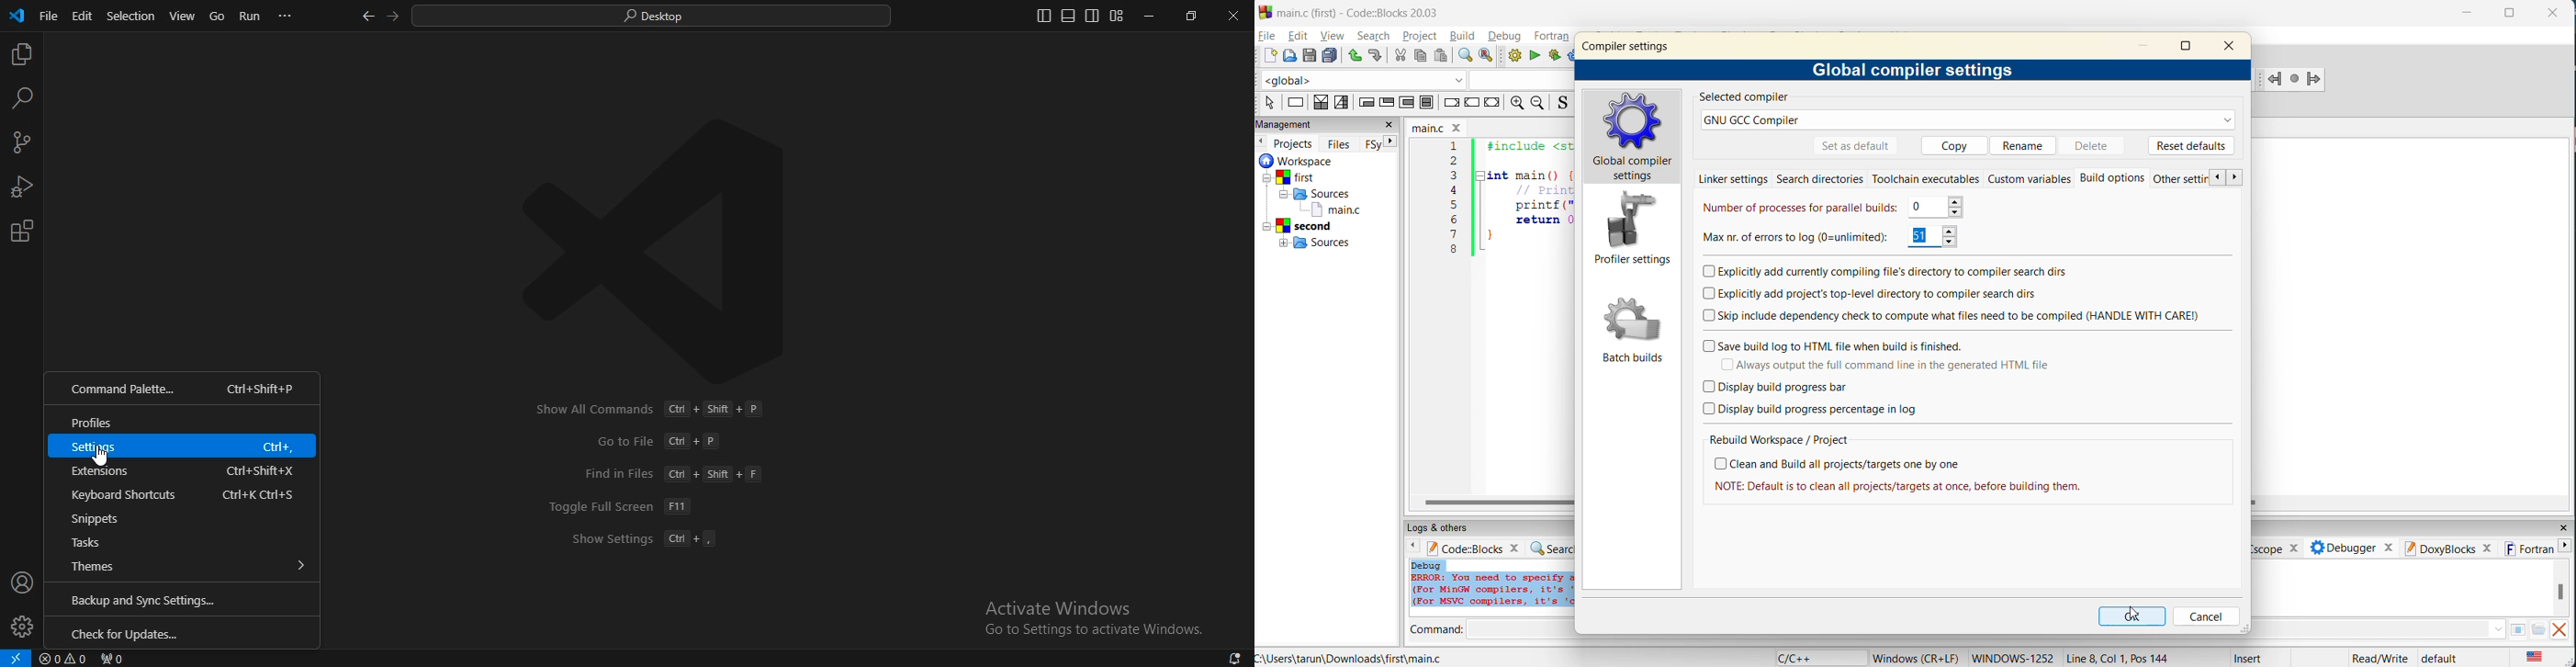 The image size is (2576, 672). I want to click on save all, so click(1331, 57).